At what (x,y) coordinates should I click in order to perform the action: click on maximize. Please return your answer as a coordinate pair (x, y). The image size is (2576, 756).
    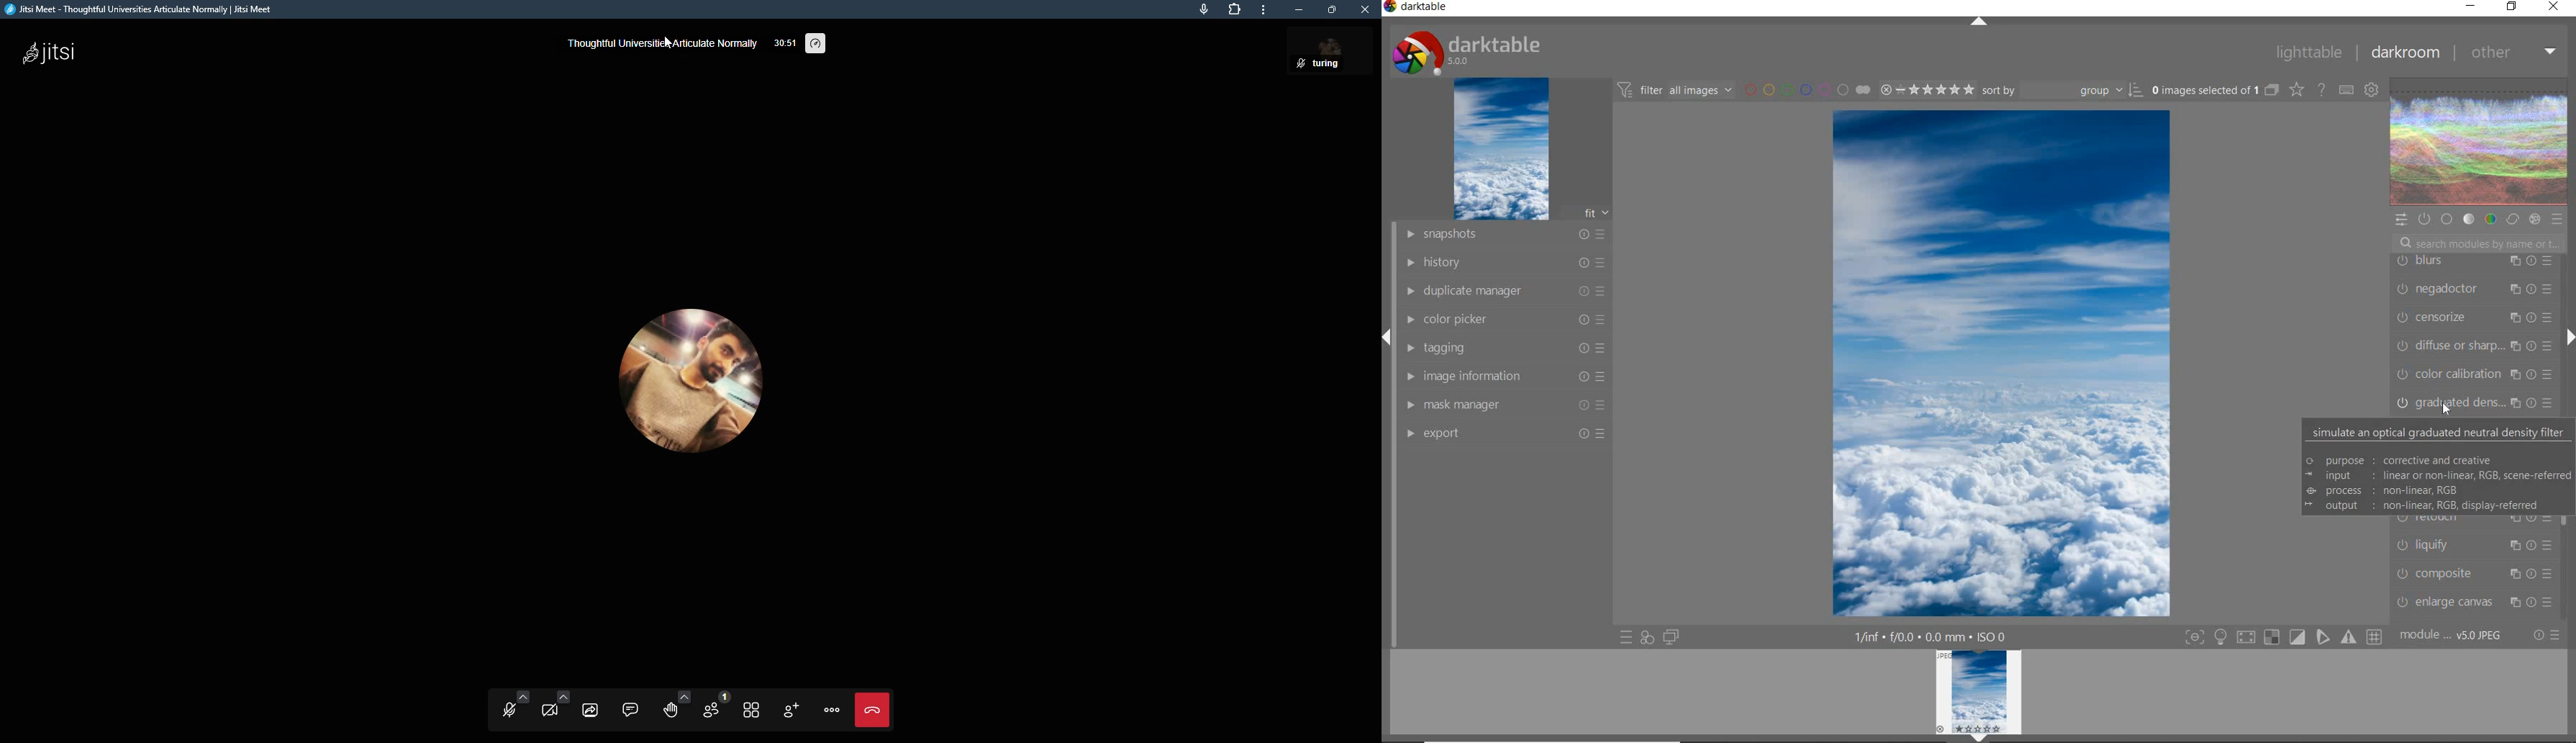
    Looking at the image, I should click on (1333, 11).